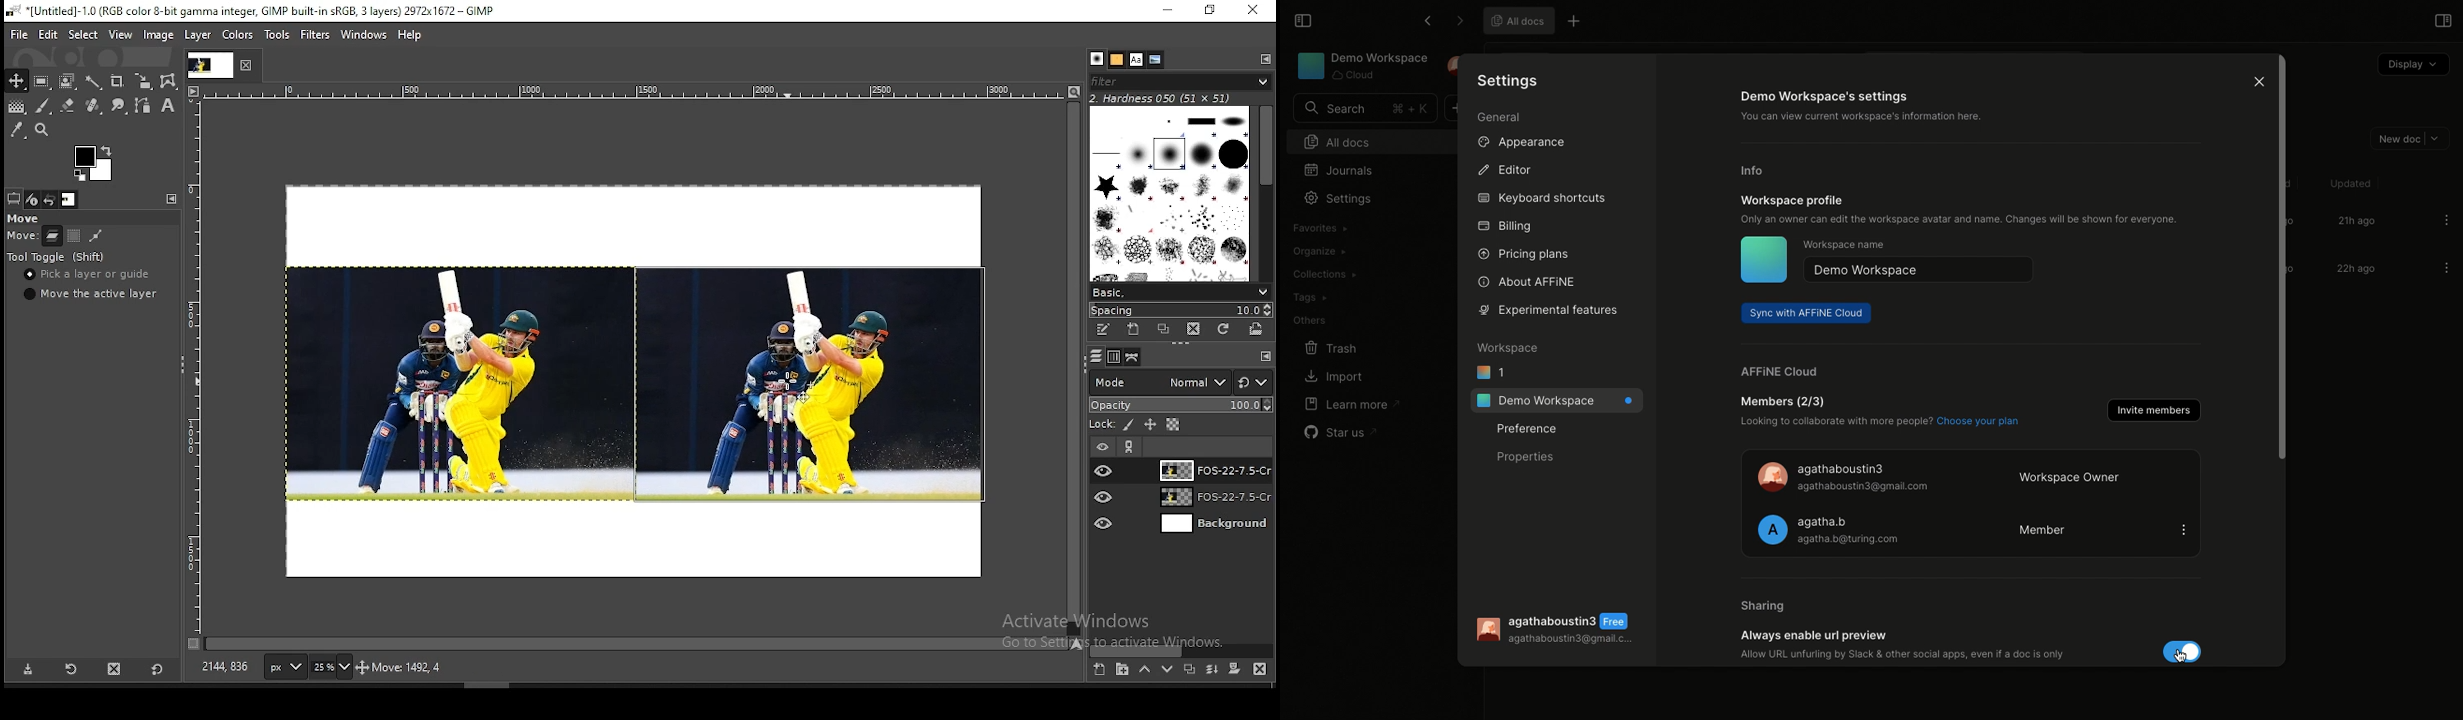 The width and height of the screenshot is (2464, 728). I want to click on layer, so click(1213, 524).